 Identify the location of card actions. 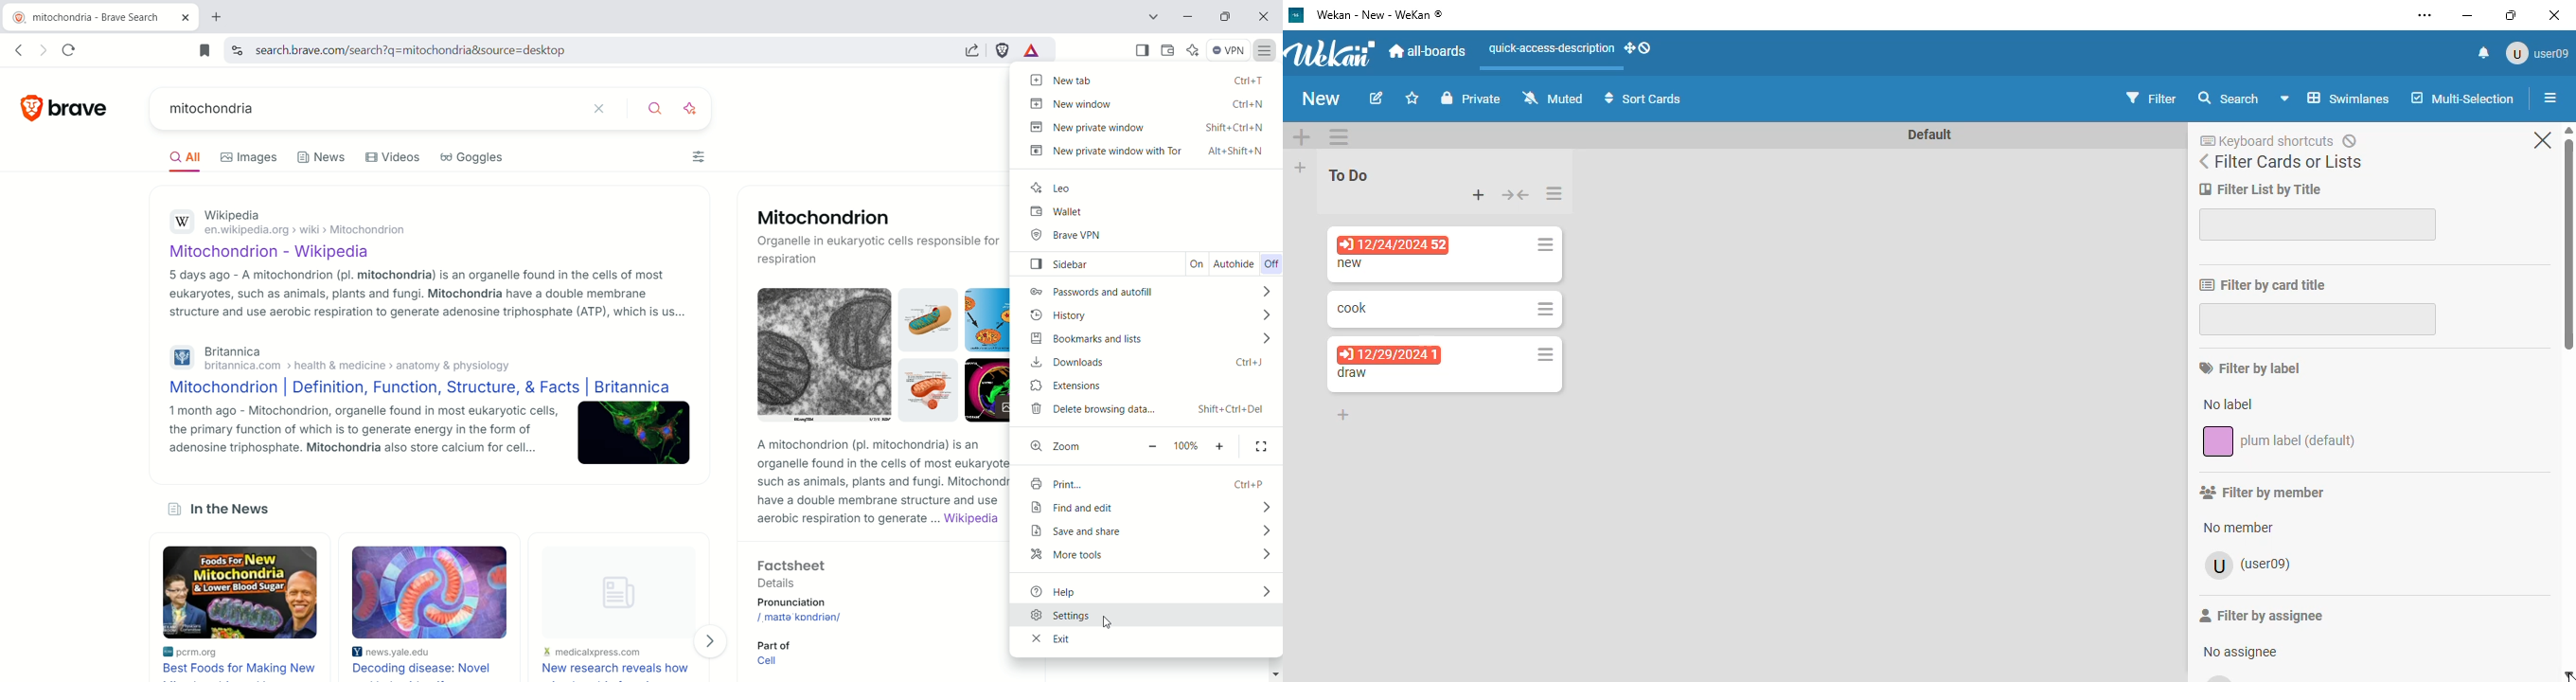
(1545, 245).